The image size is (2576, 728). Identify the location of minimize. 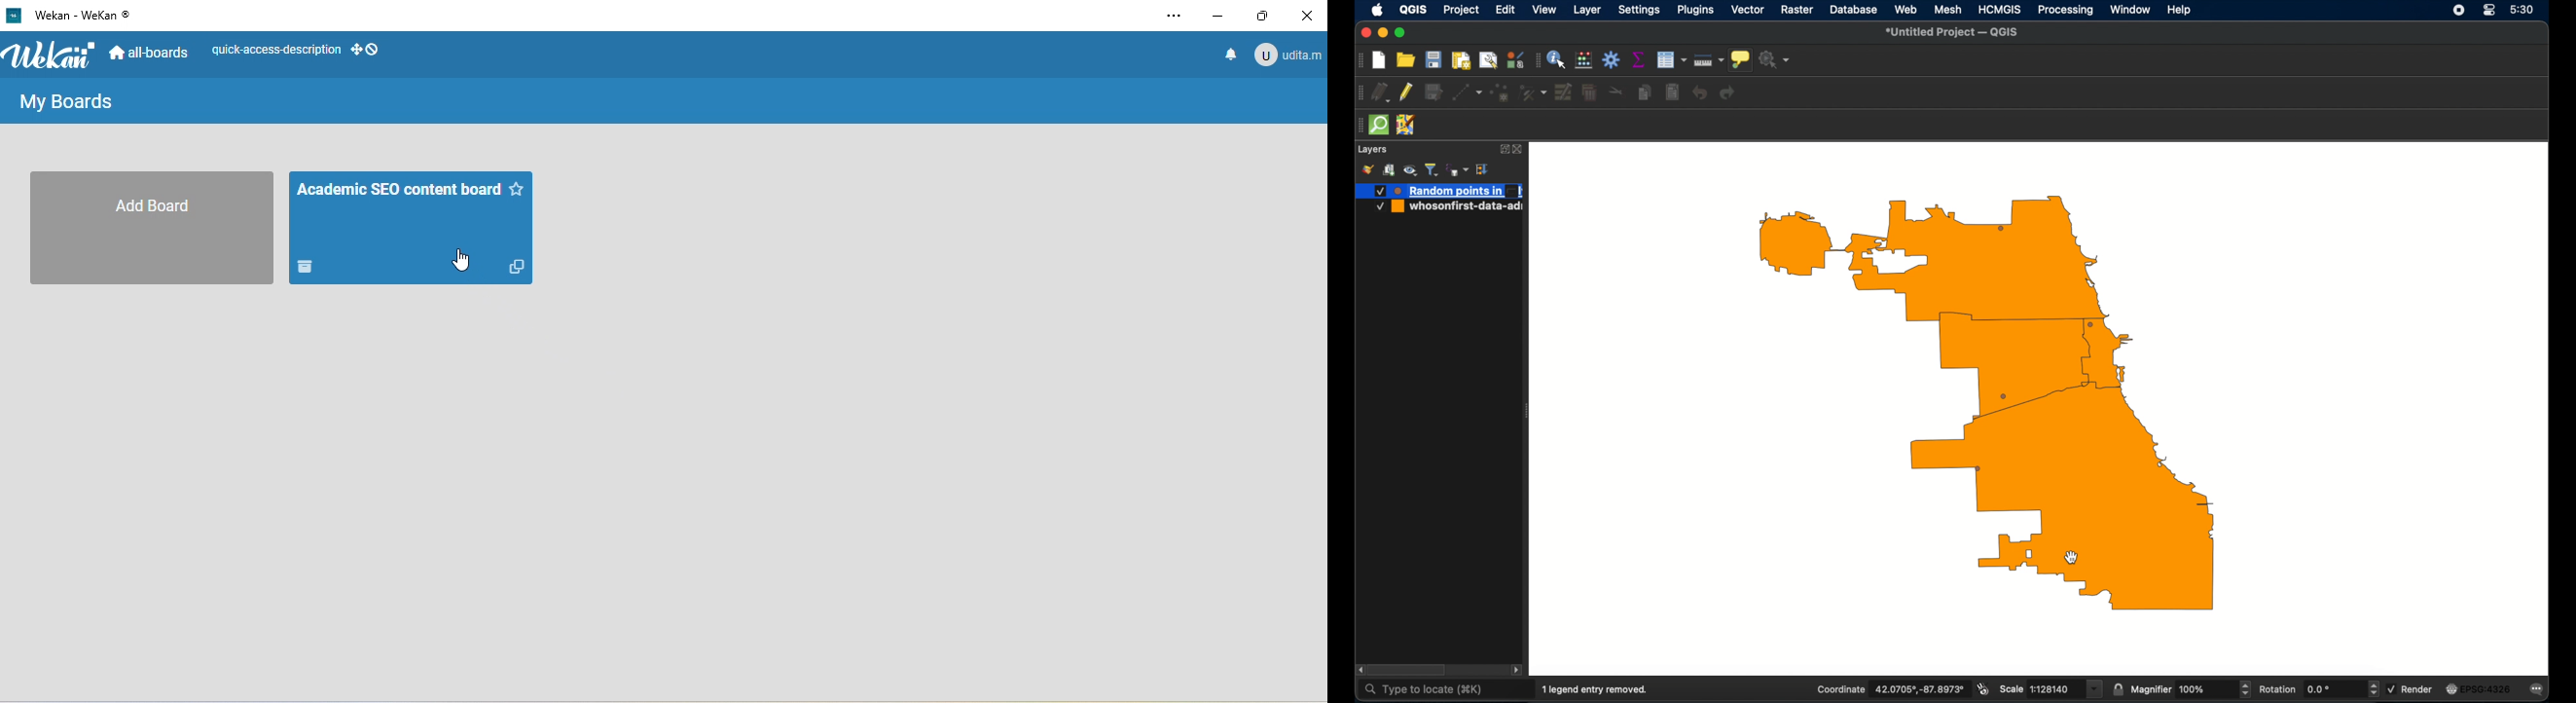
(1218, 15).